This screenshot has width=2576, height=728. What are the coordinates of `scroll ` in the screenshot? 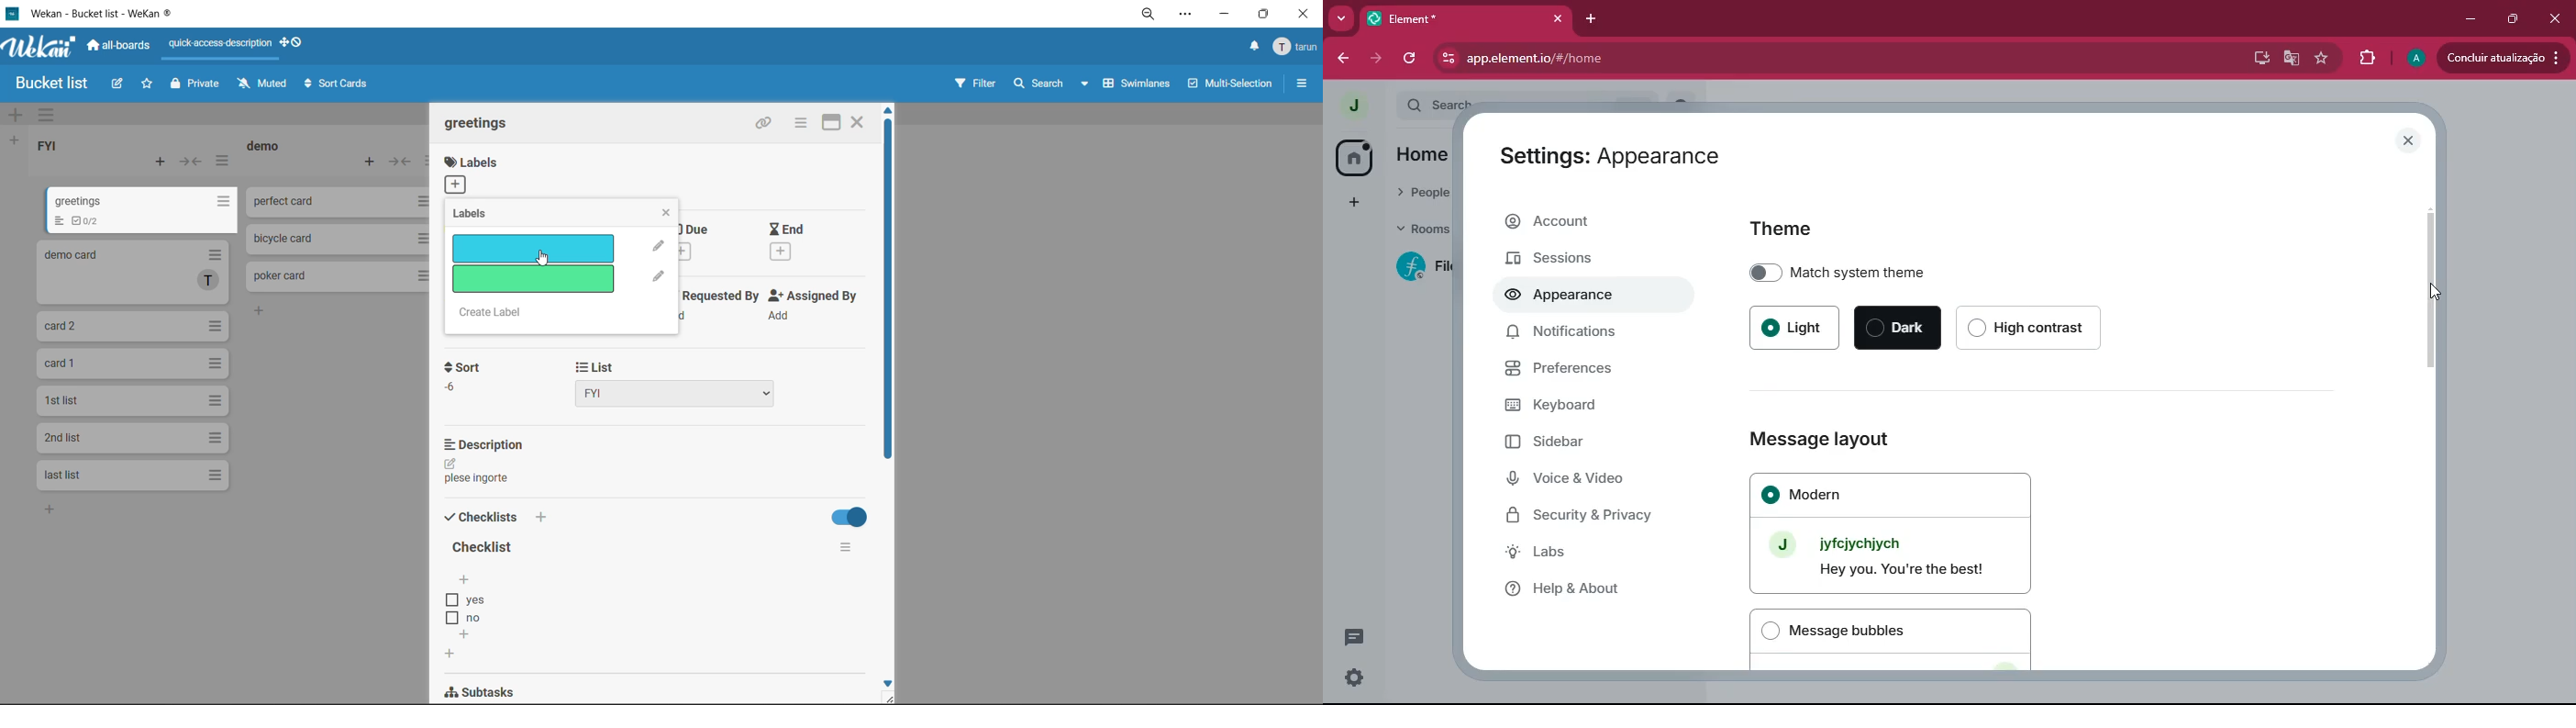 It's located at (2431, 288).